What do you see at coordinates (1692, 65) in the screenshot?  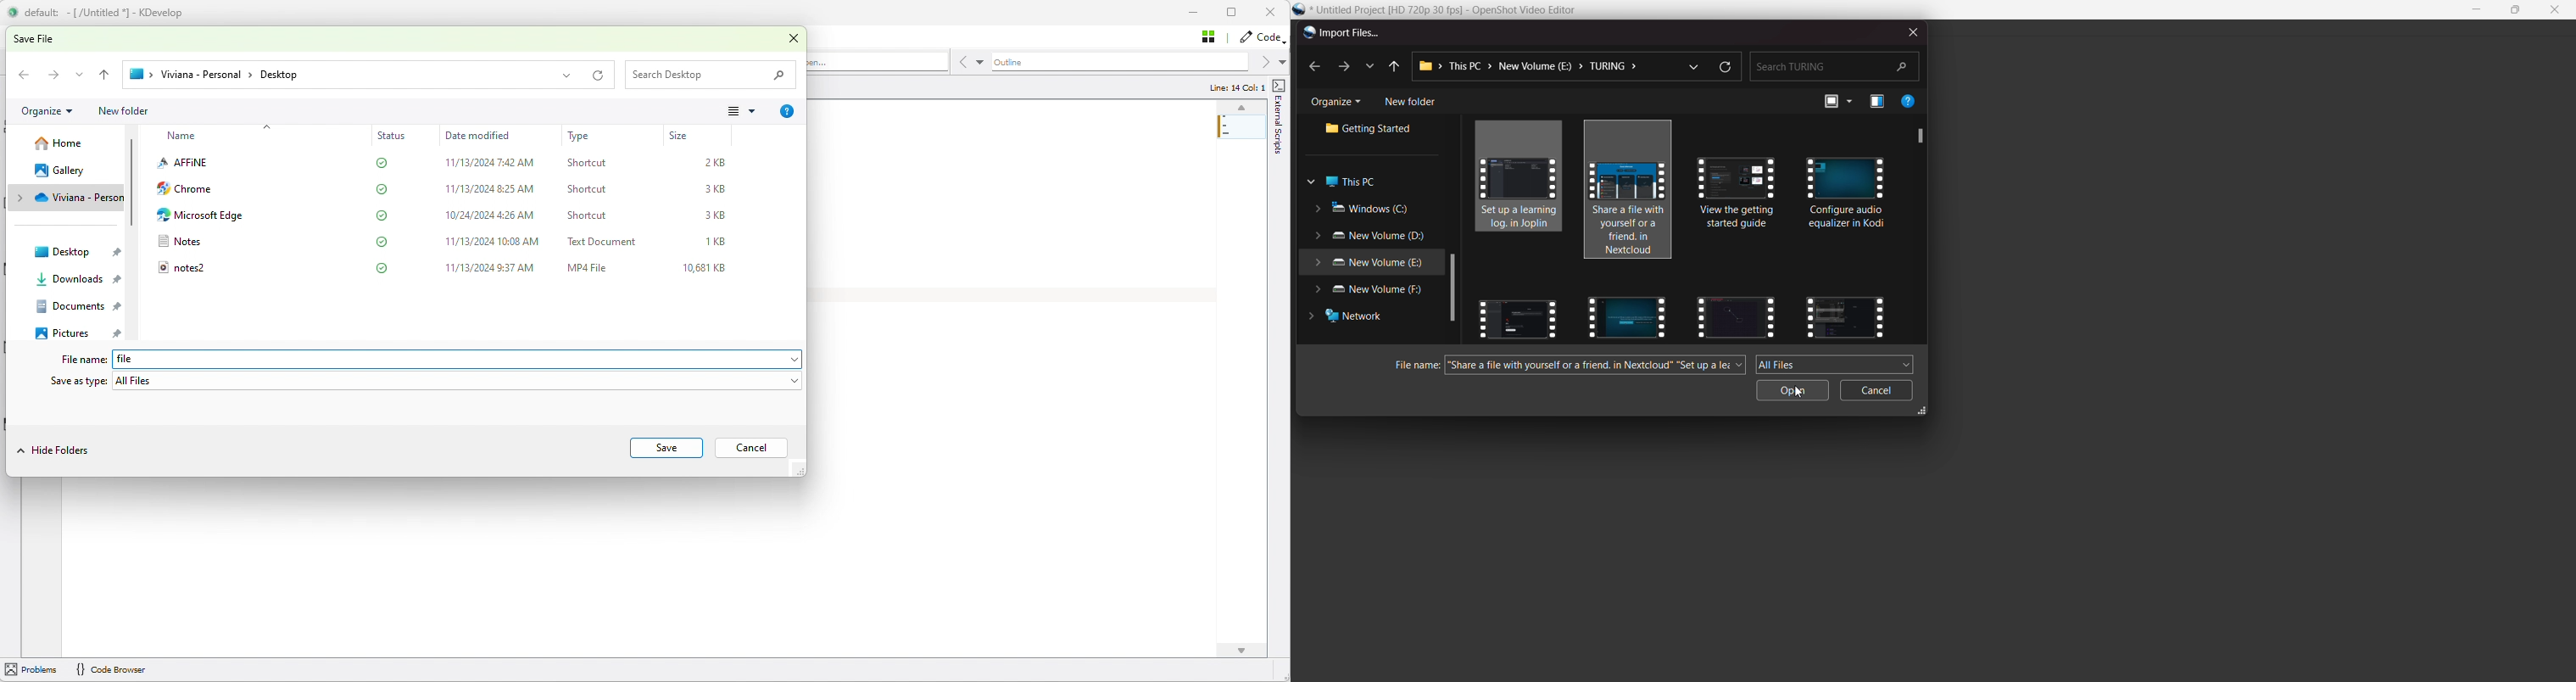 I see `dropdown` at bounding box center [1692, 65].